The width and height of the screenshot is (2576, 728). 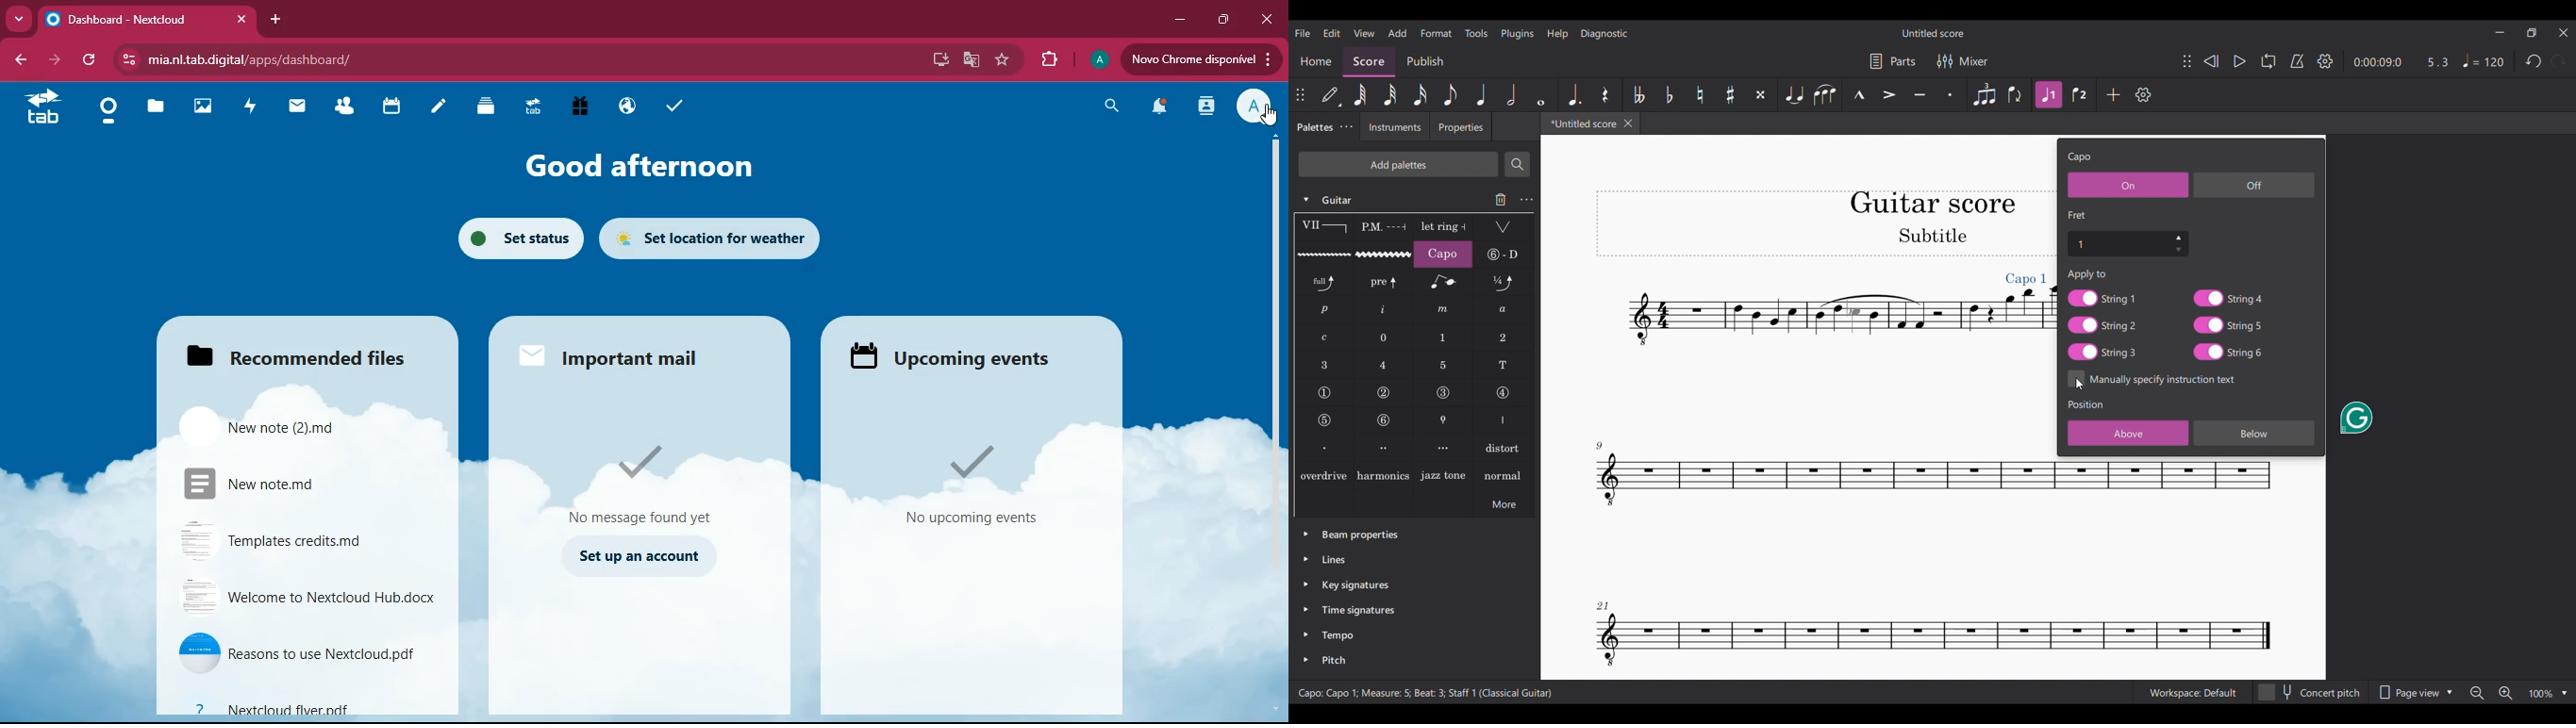 What do you see at coordinates (1889, 95) in the screenshot?
I see `Accent` at bounding box center [1889, 95].